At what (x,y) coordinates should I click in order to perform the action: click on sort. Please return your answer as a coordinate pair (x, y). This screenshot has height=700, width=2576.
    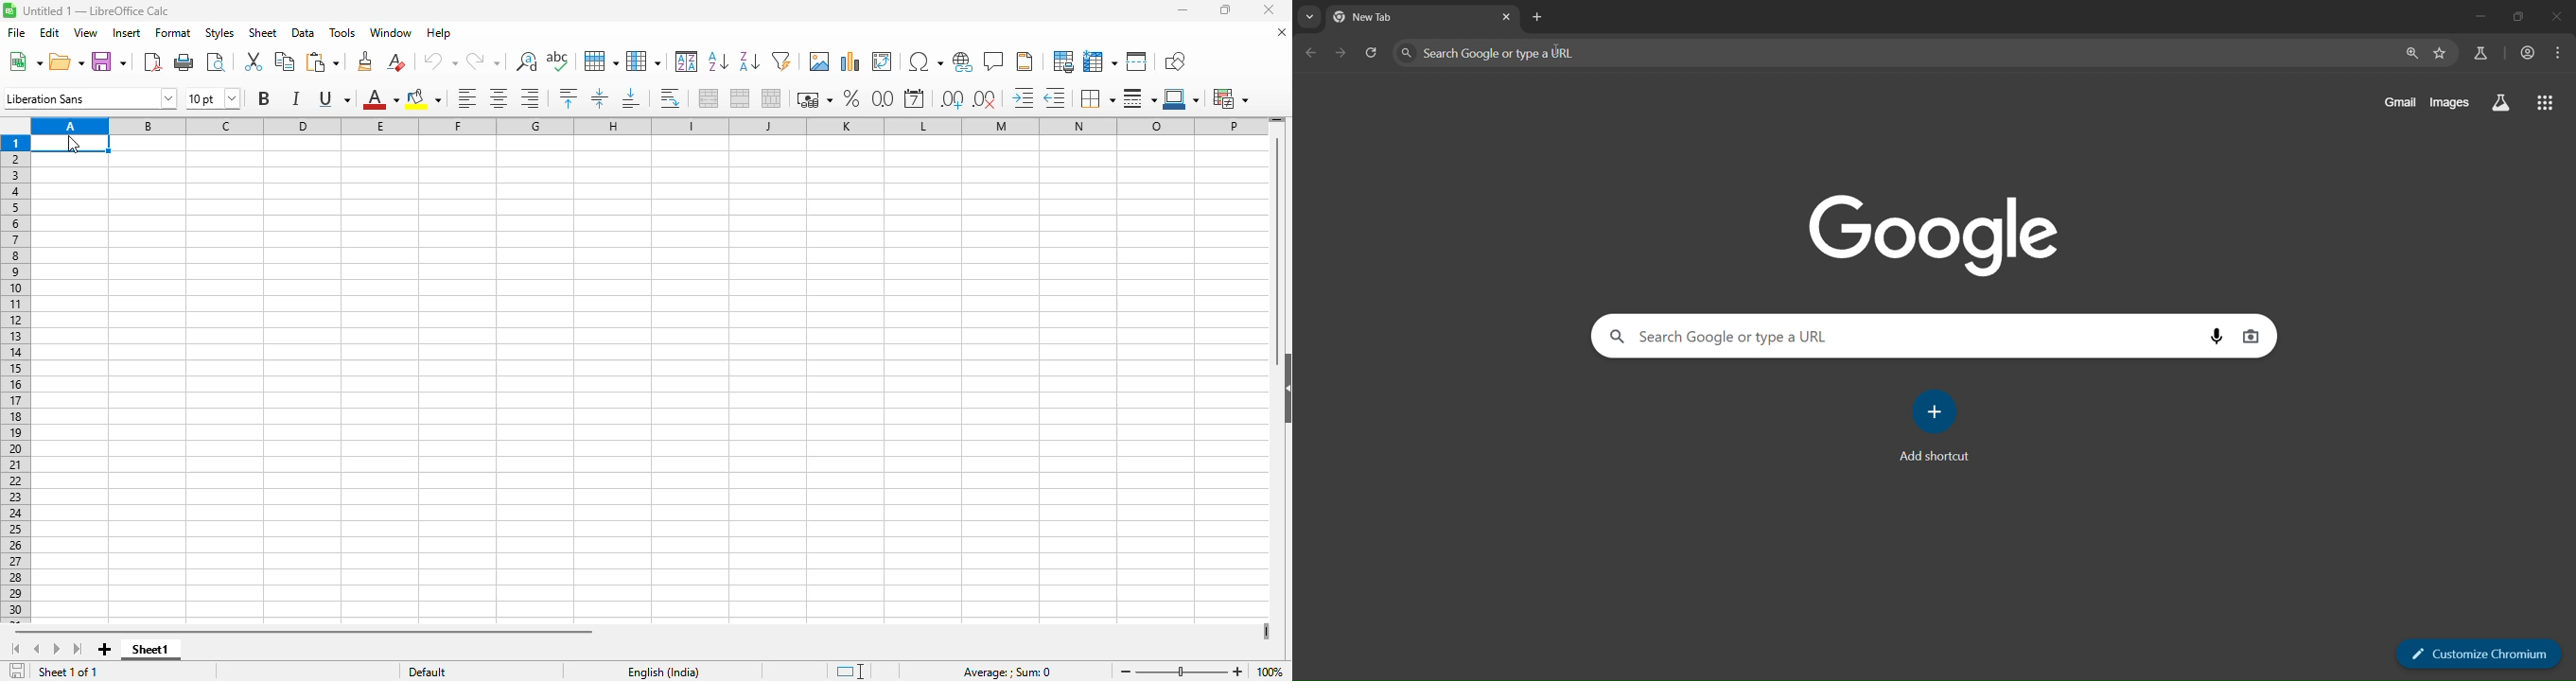
    Looking at the image, I should click on (687, 61).